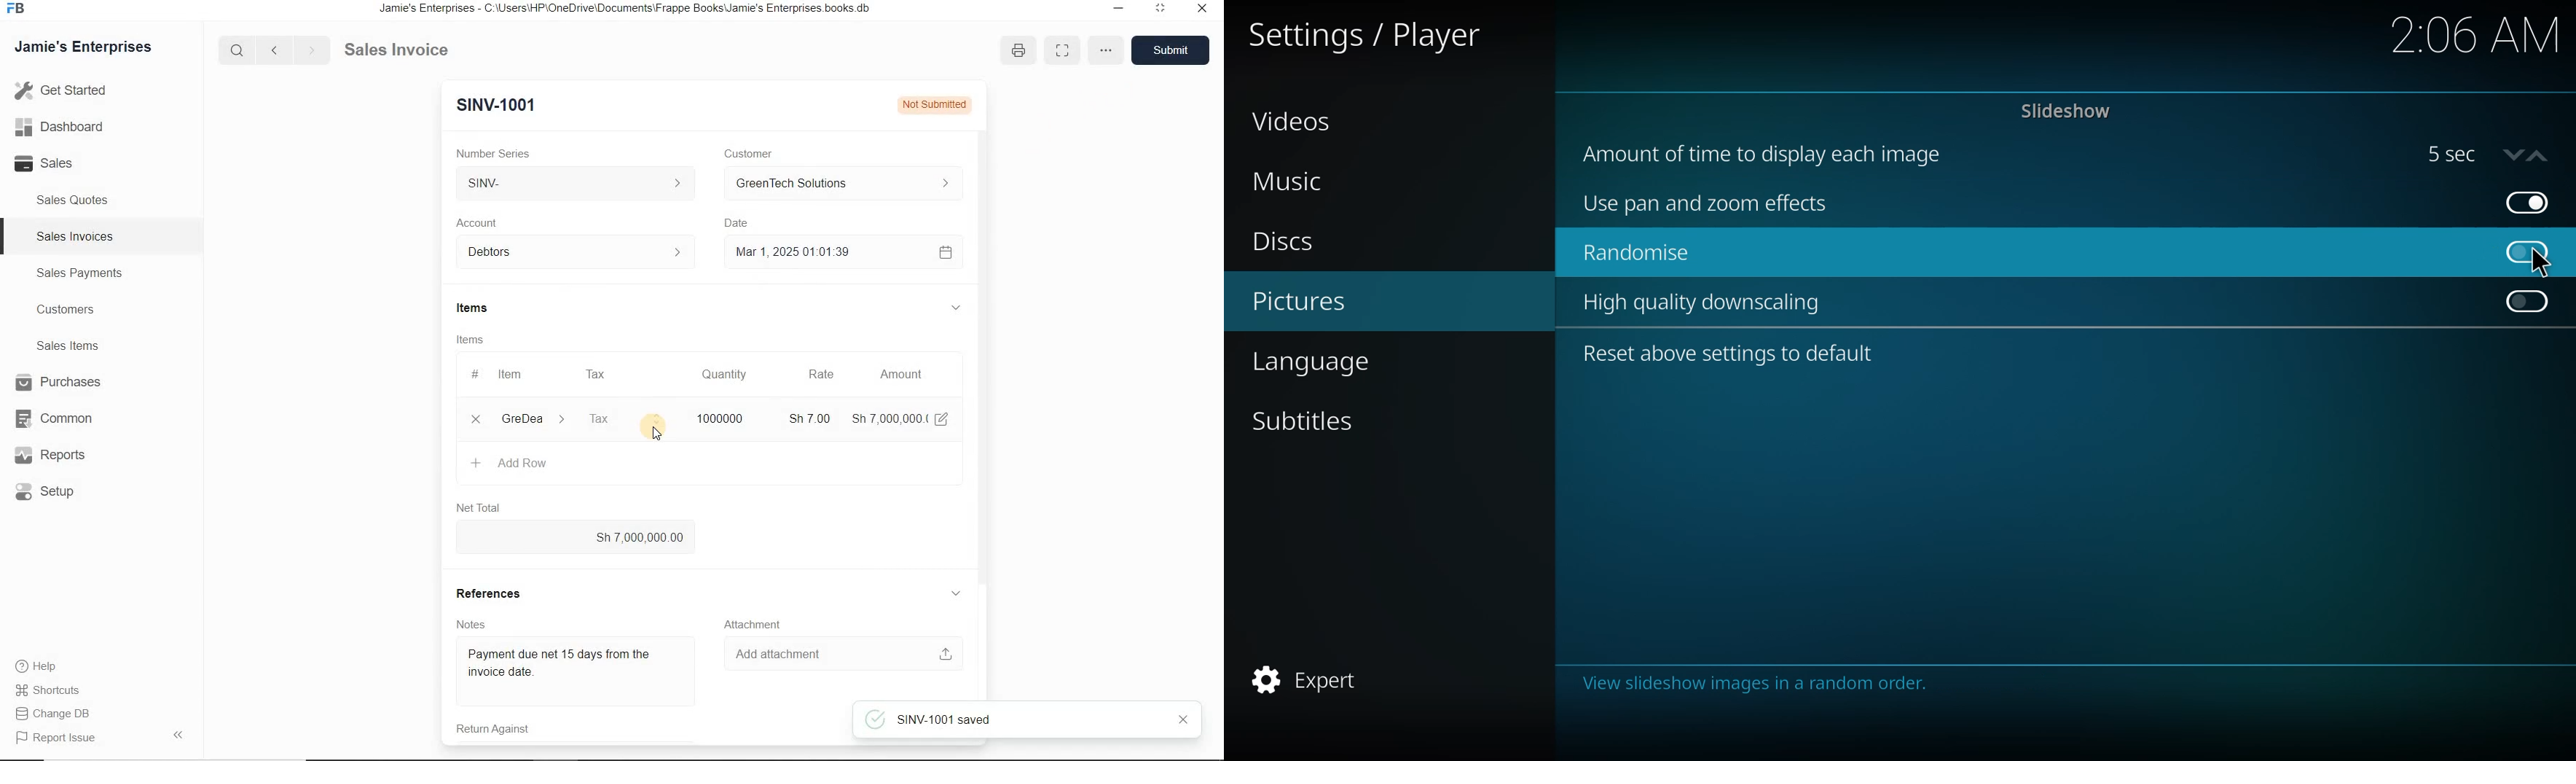 Image resolution: width=2576 pixels, height=784 pixels. I want to click on Attachment, so click(756, 623).